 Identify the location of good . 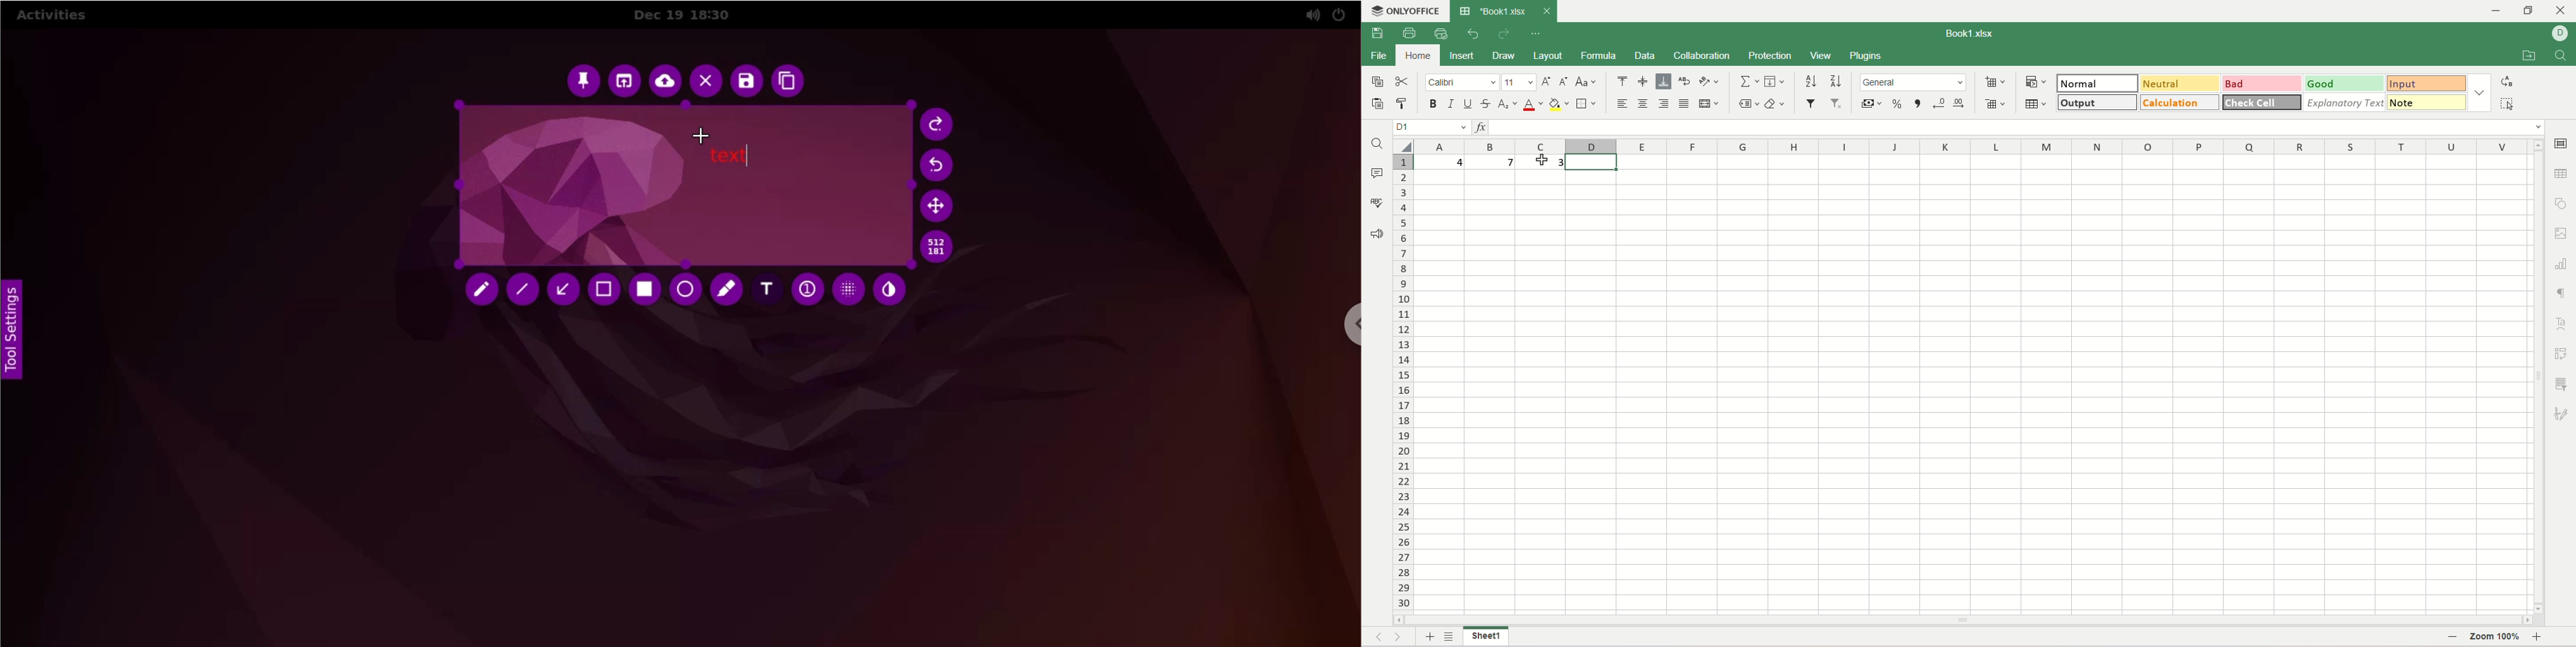
(2346, 84).